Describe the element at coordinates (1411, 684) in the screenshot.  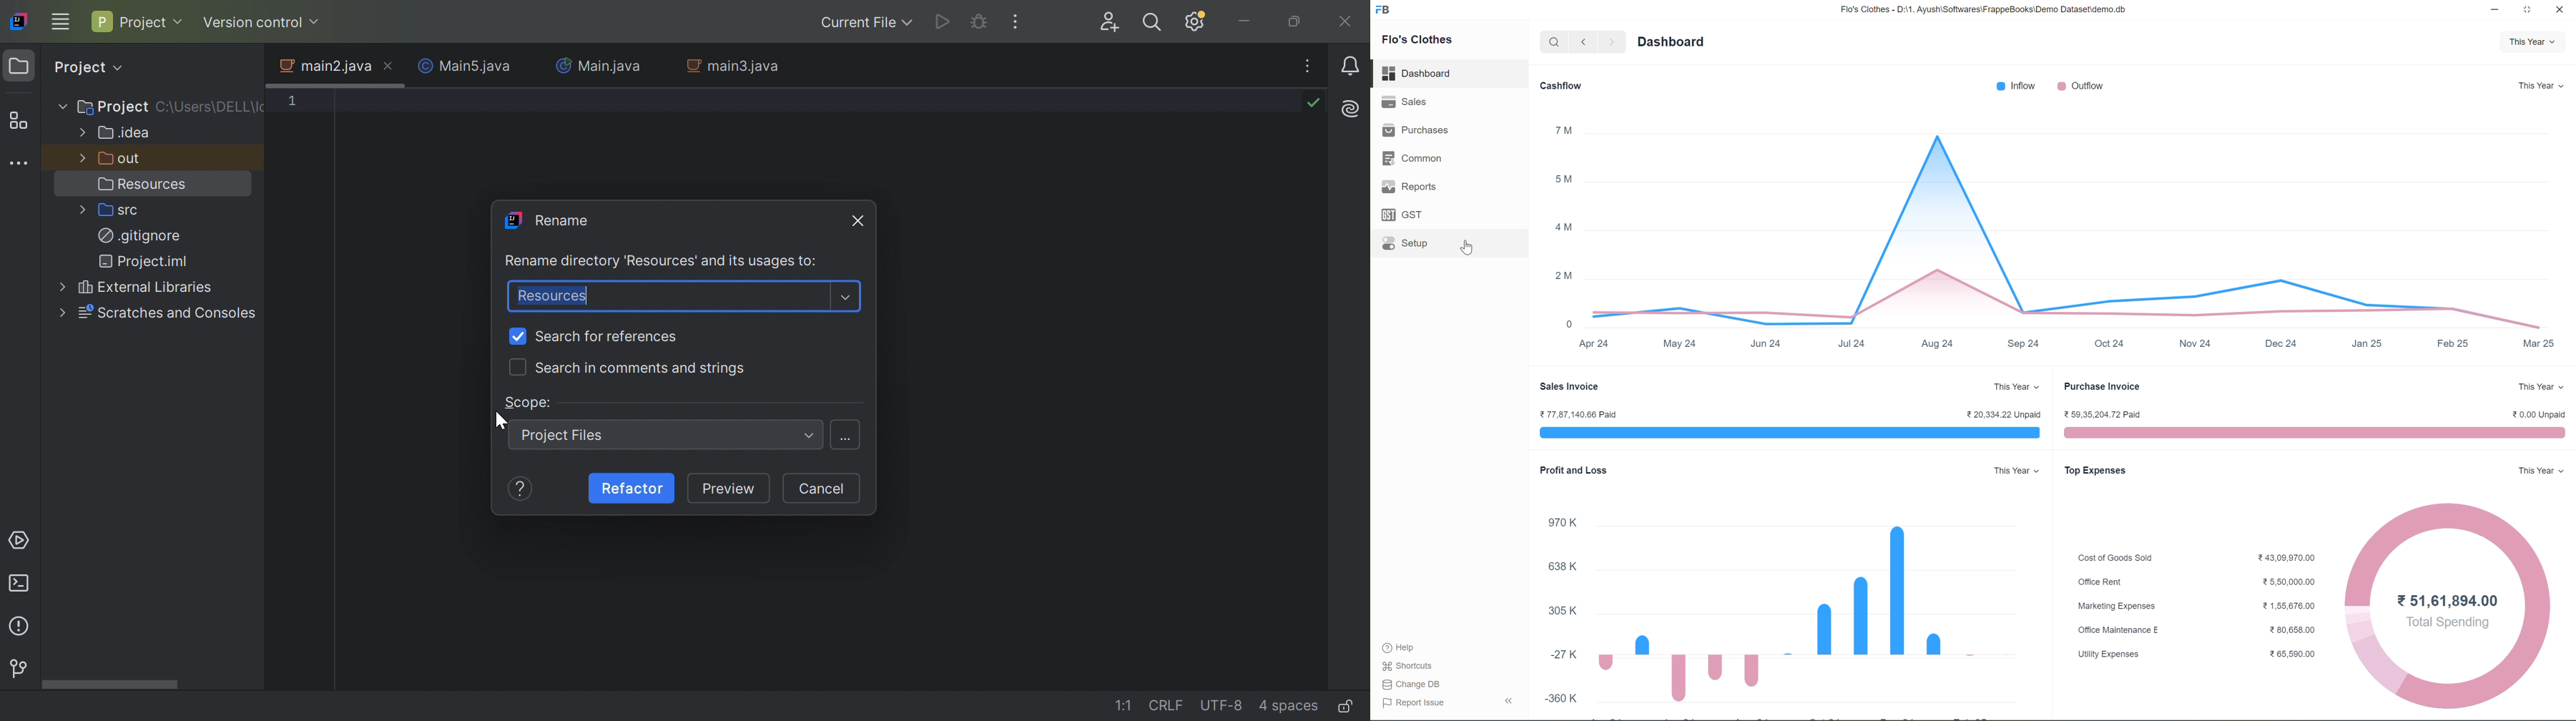
I see `Change DB` at that location.